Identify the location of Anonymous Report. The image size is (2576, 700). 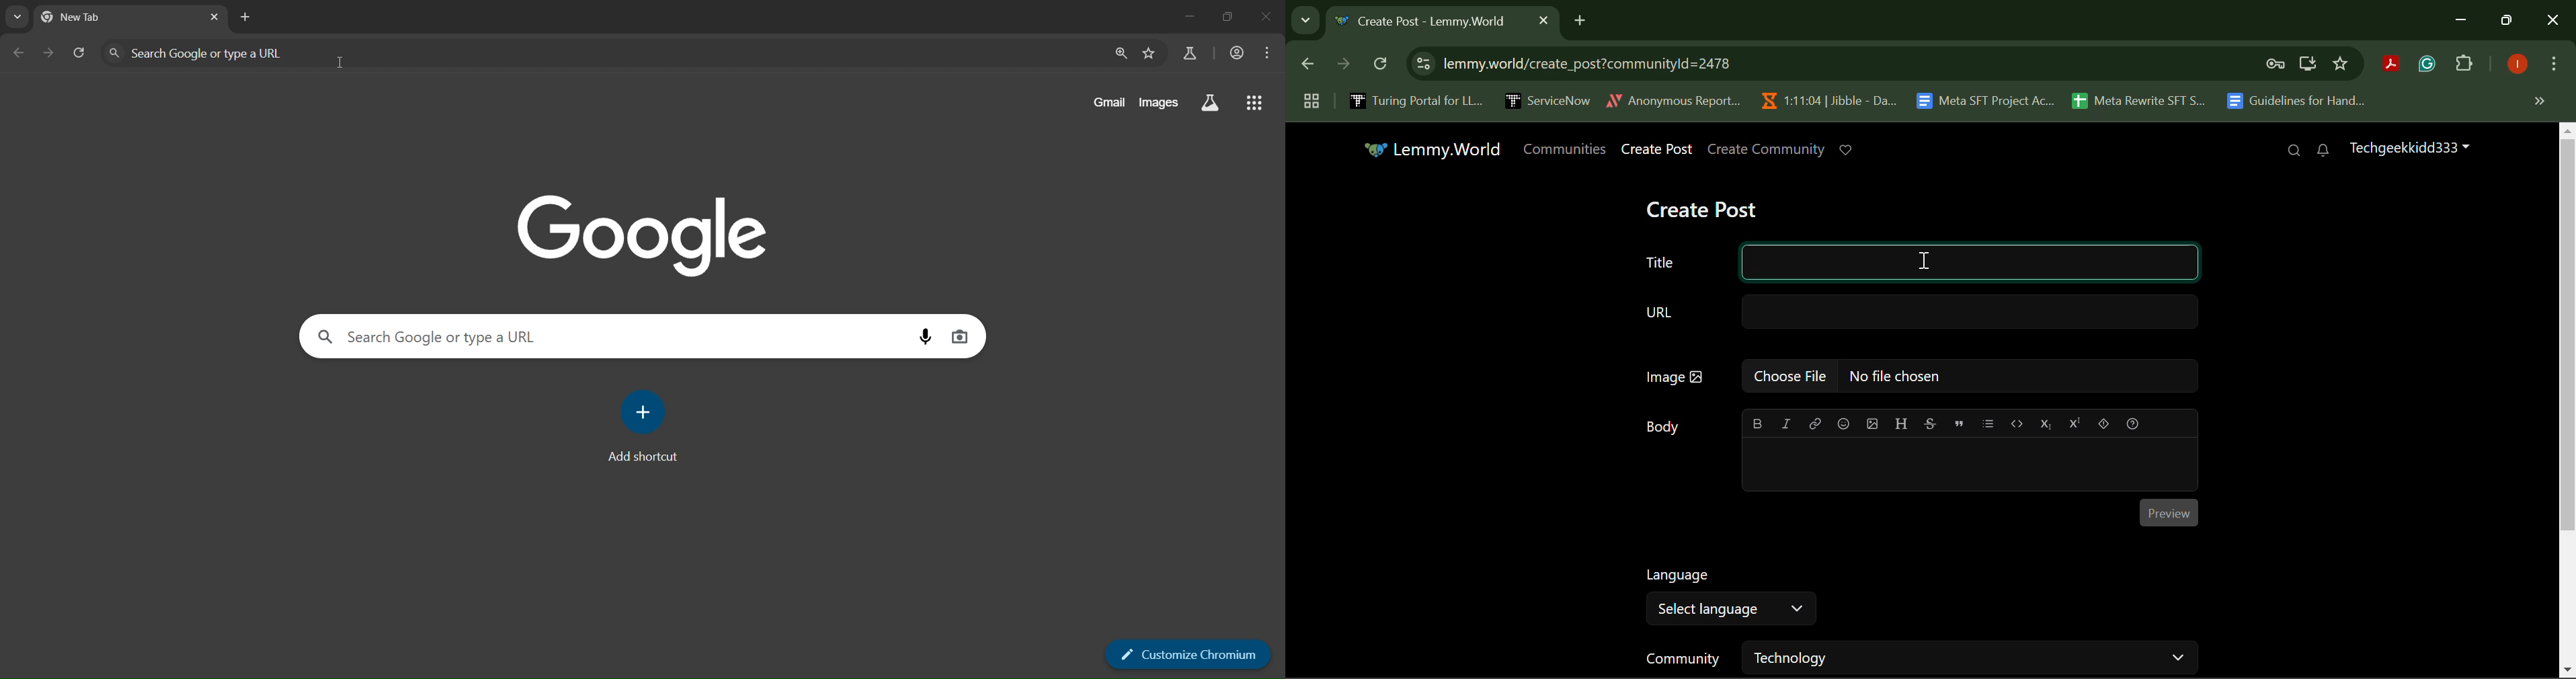
(1673, 98).